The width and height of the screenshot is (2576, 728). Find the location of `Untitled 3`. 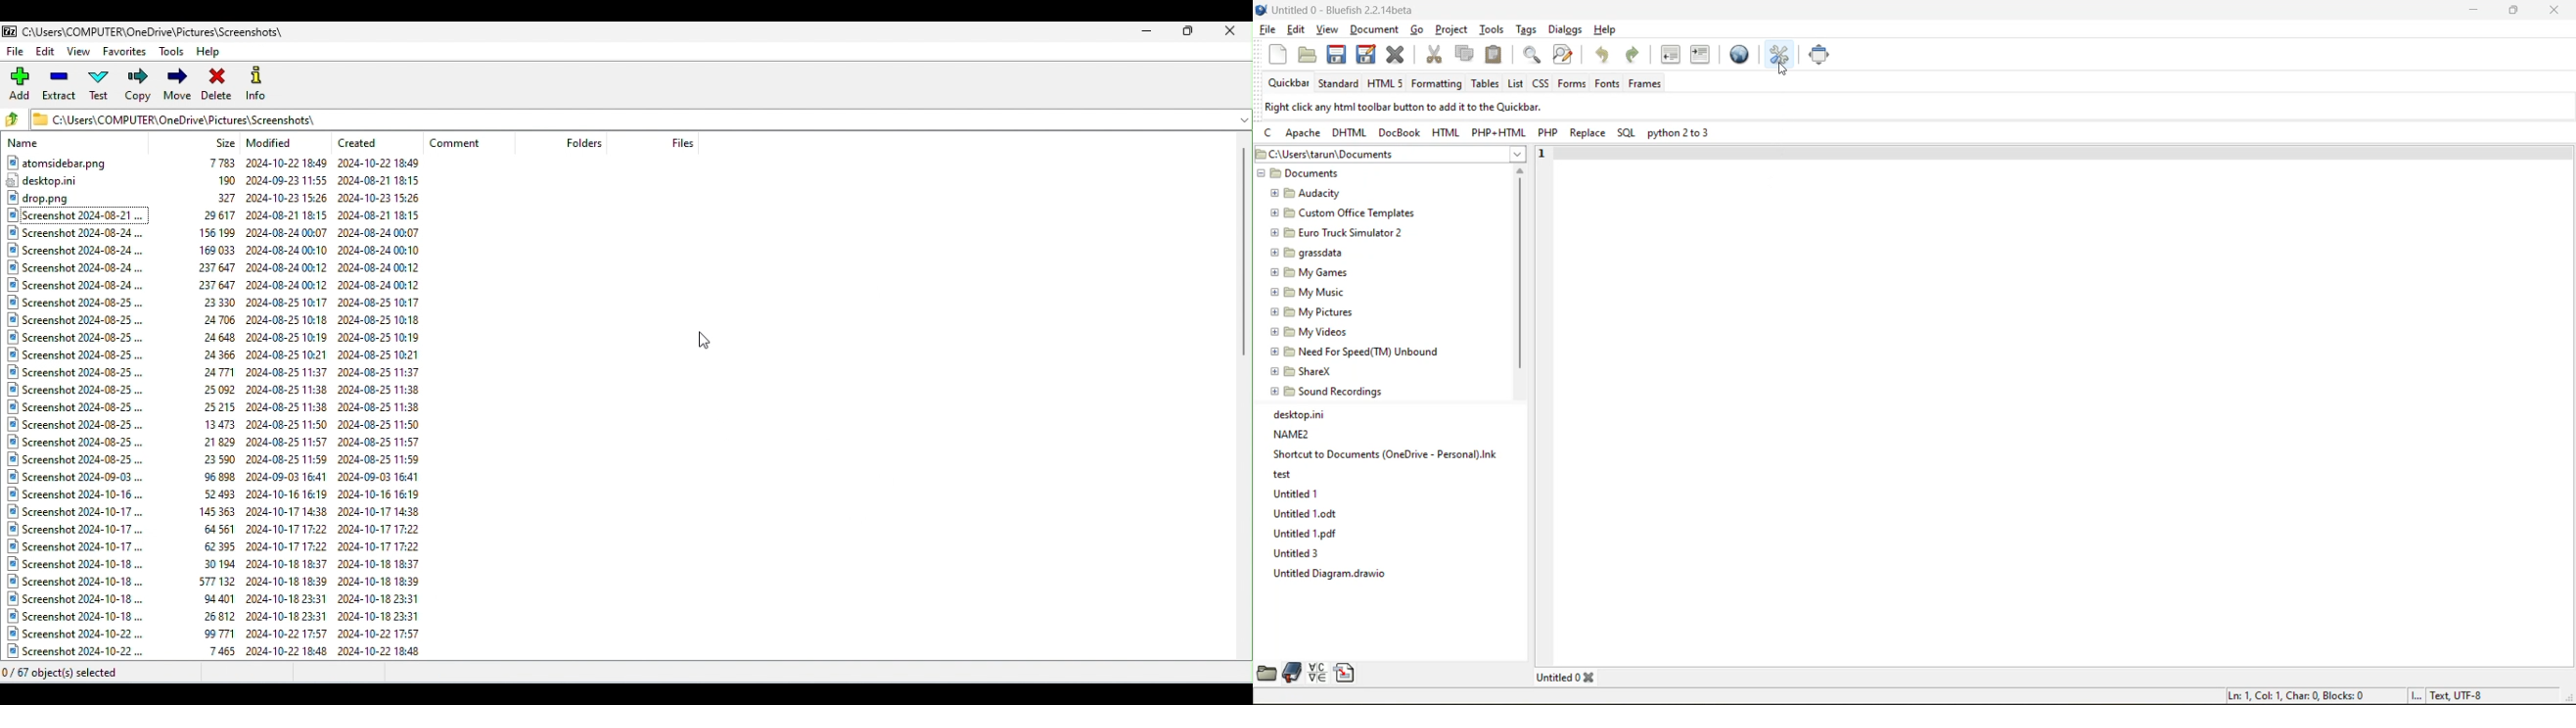

Untitled 3 is located at coordinates (1297, 554).